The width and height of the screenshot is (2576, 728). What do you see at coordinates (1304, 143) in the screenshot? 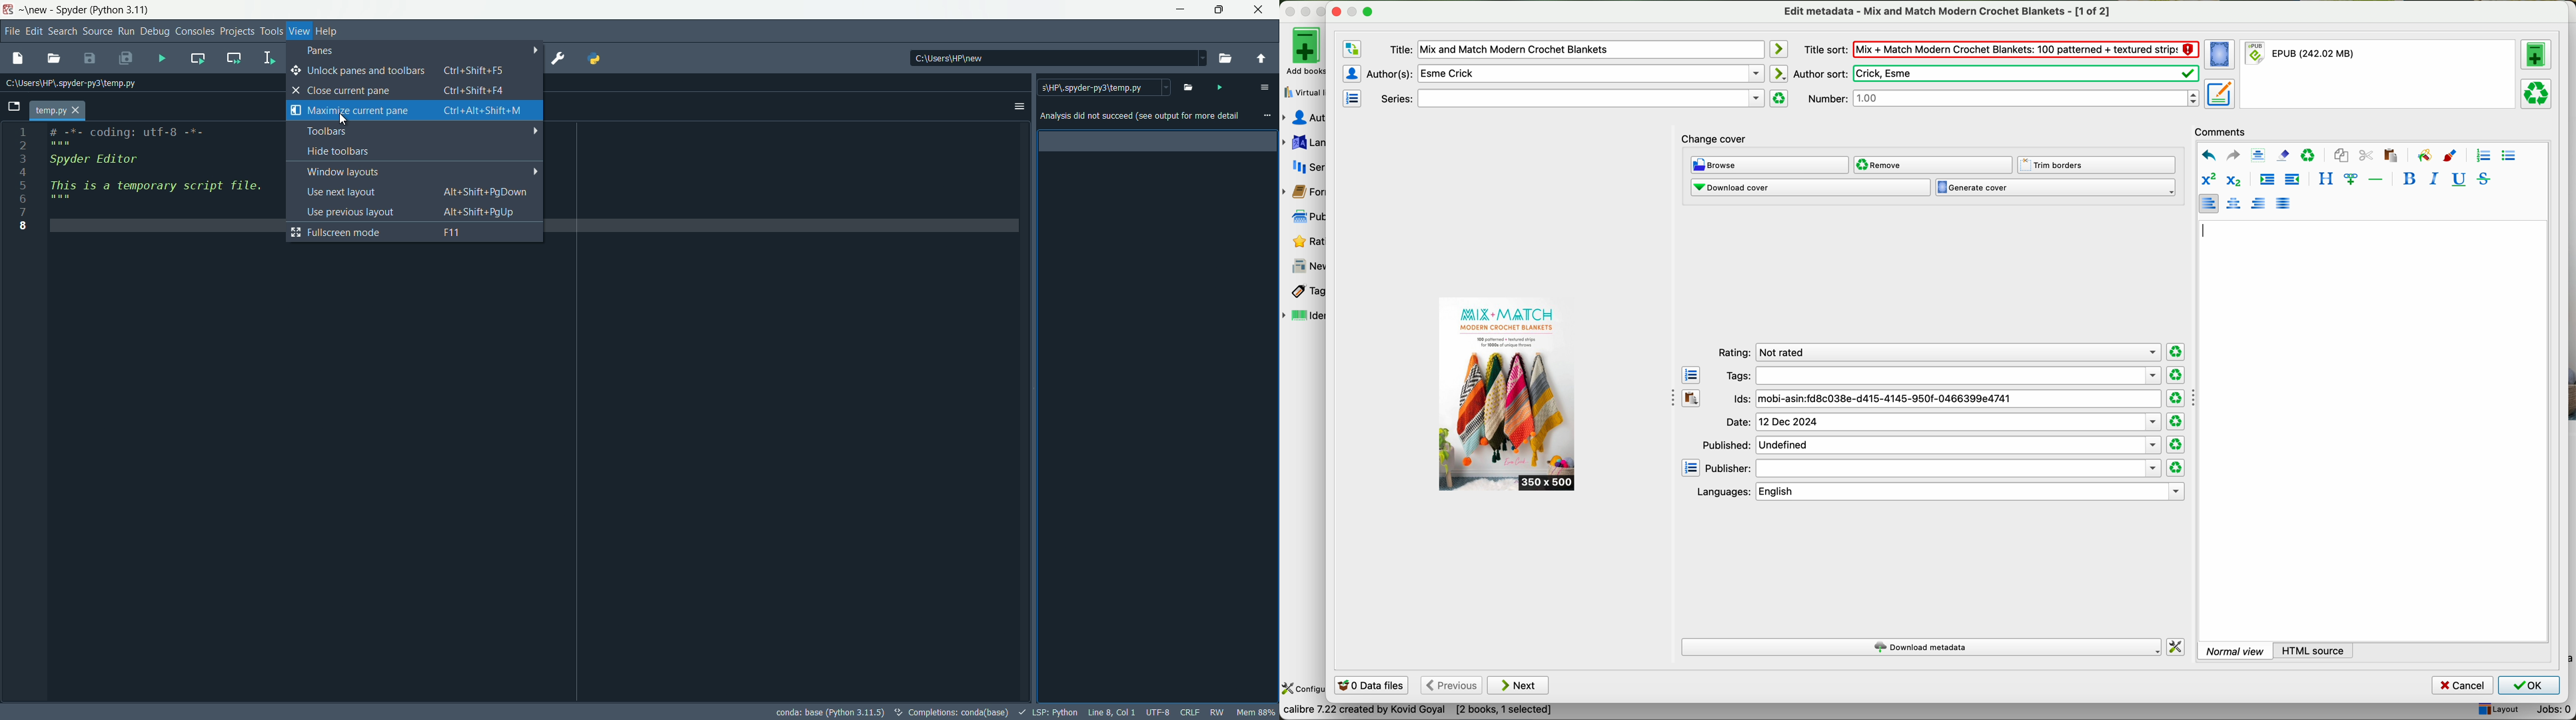
I see `languages` at bounding box center [1304, 143].